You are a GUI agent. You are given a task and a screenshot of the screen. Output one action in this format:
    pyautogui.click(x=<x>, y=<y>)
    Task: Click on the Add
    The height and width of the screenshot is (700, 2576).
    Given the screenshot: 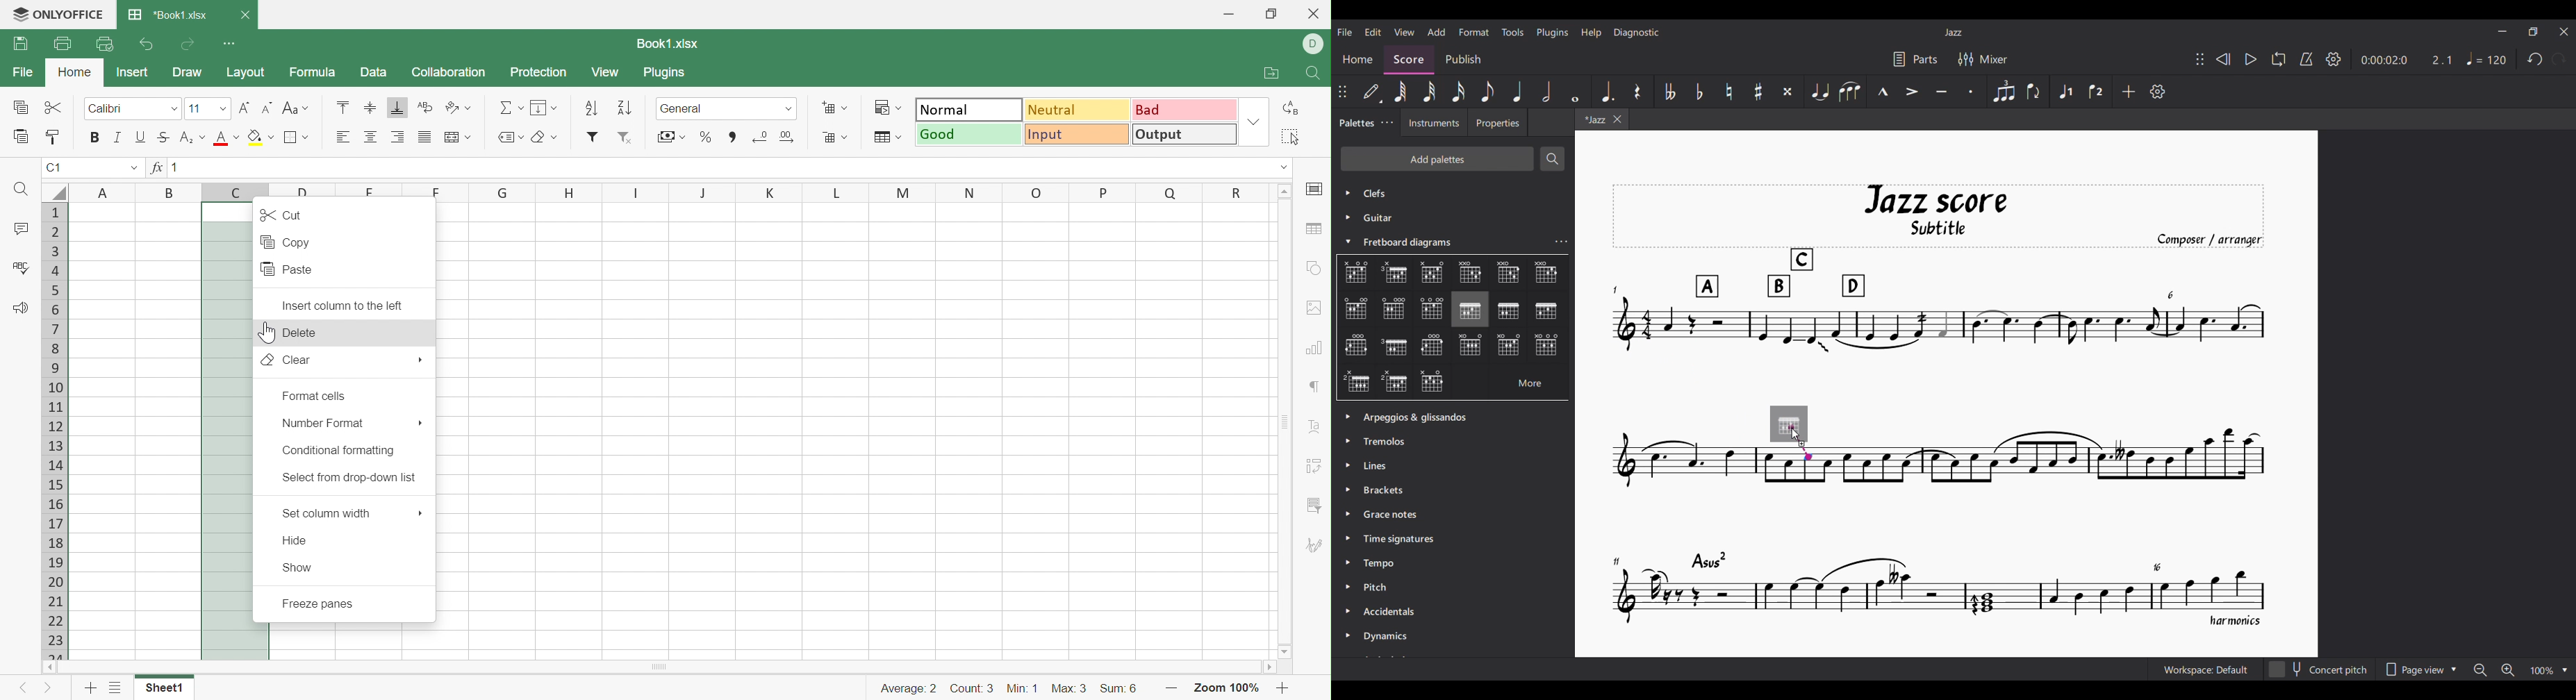 What is the action you would take?
    pyautogui.click(x=2129, y=91)
    